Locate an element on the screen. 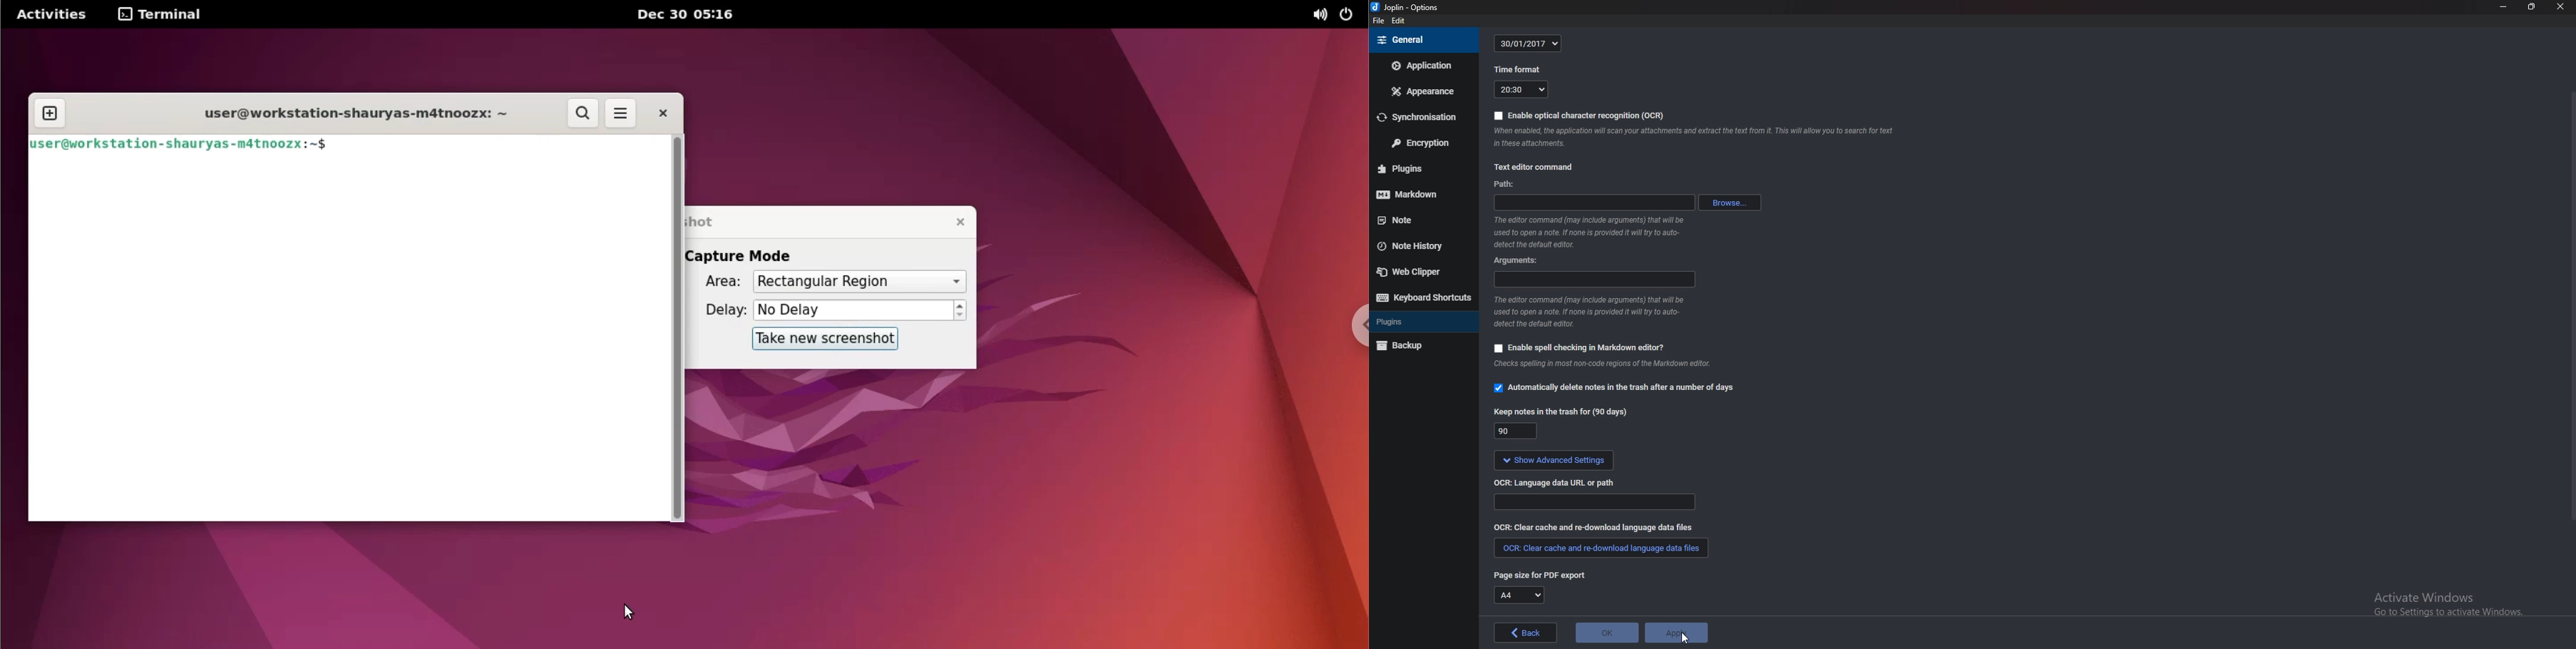 This screenshot has height=672, width=2576. note is located at coordinates (1695, 138).